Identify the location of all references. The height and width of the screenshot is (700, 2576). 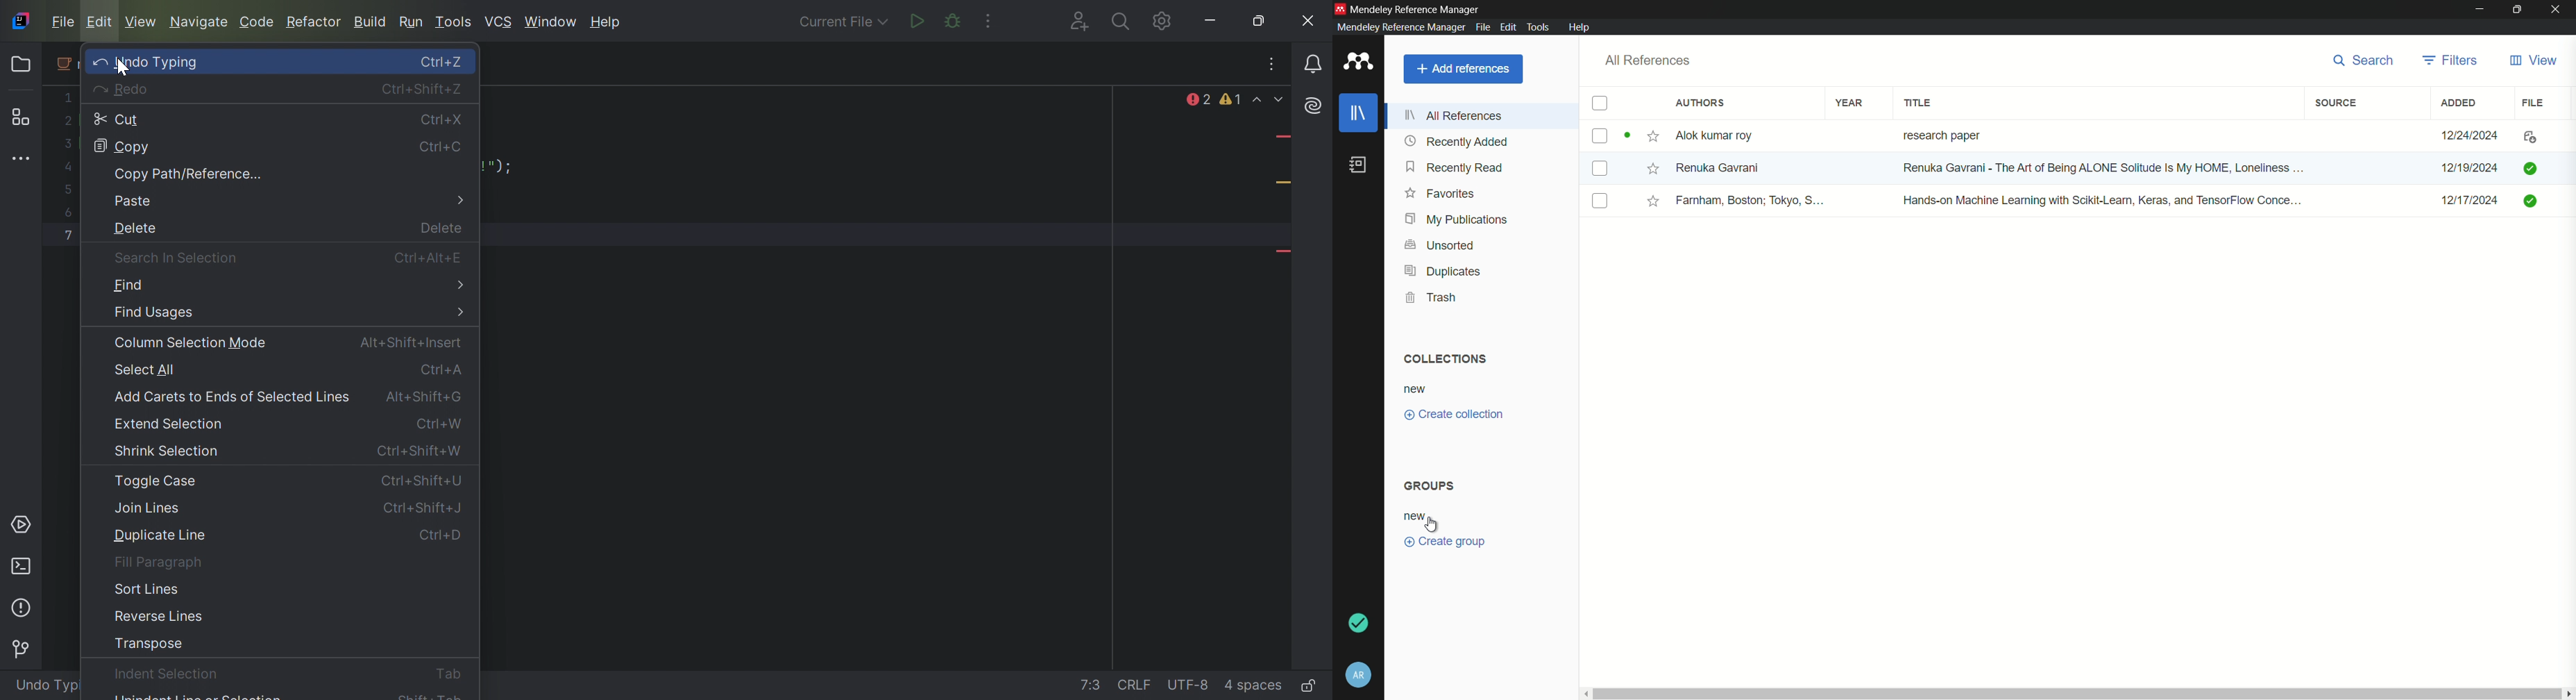
(1647, 60).